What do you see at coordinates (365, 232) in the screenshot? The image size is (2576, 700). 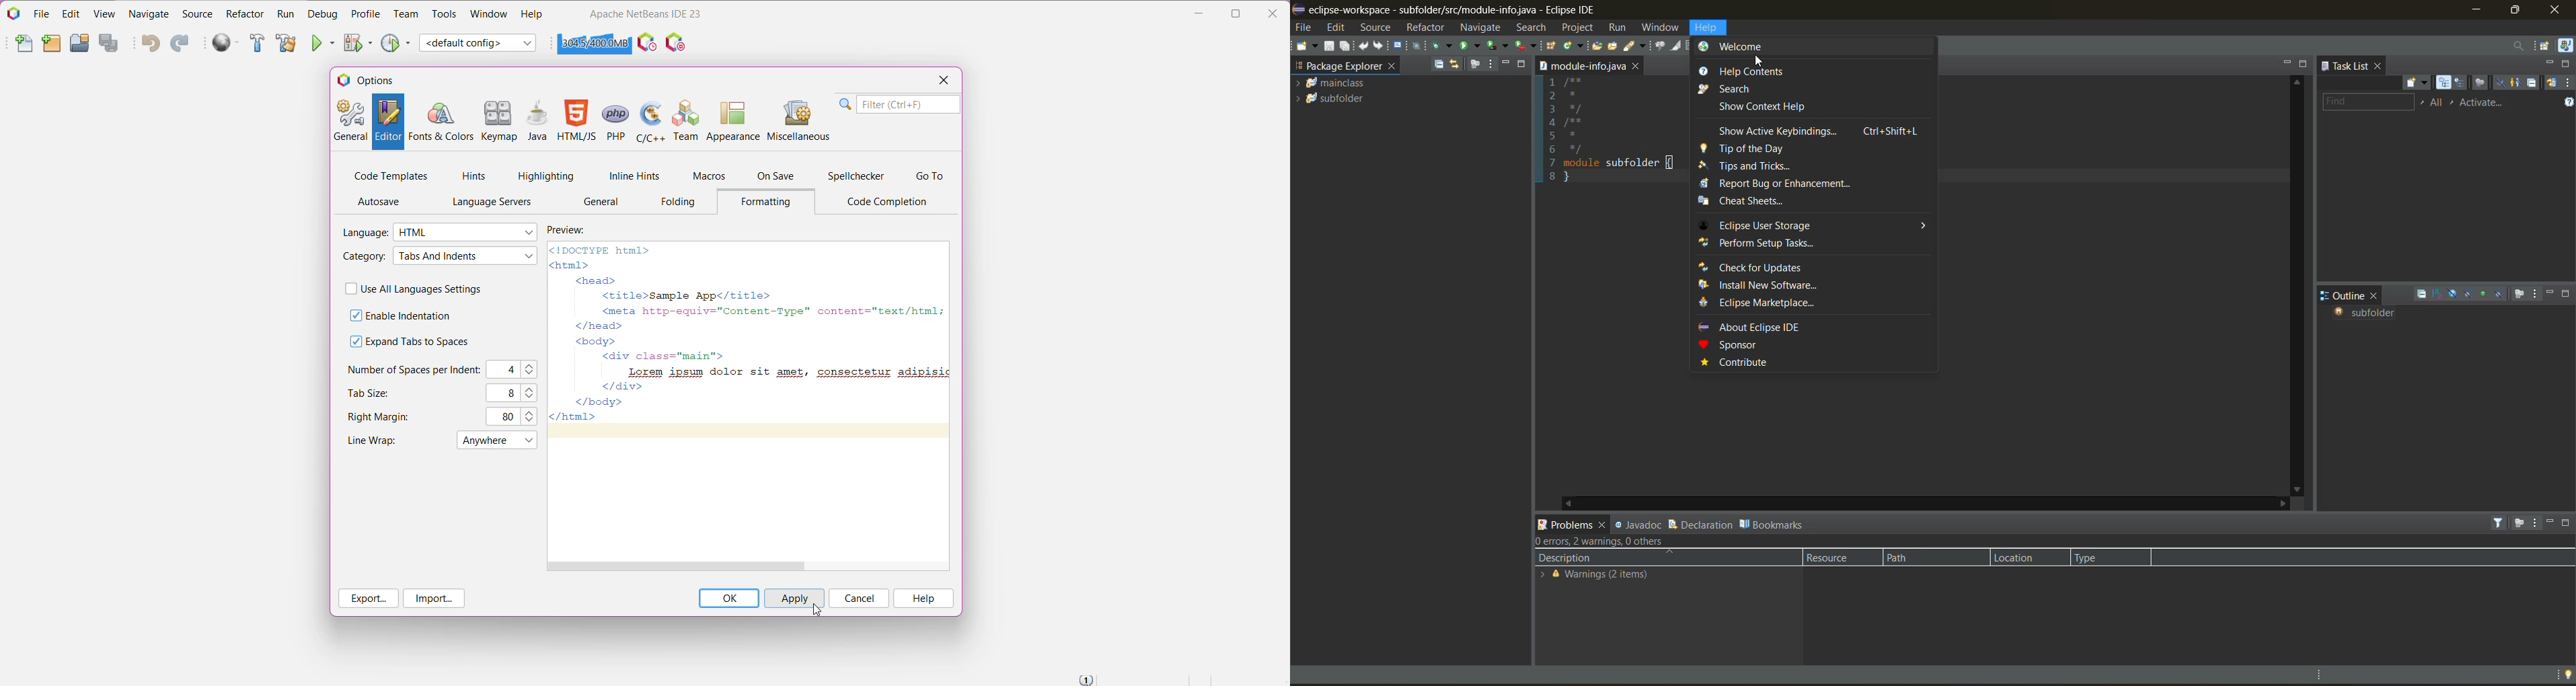 I see `Language` at bounding box center [365, 232].